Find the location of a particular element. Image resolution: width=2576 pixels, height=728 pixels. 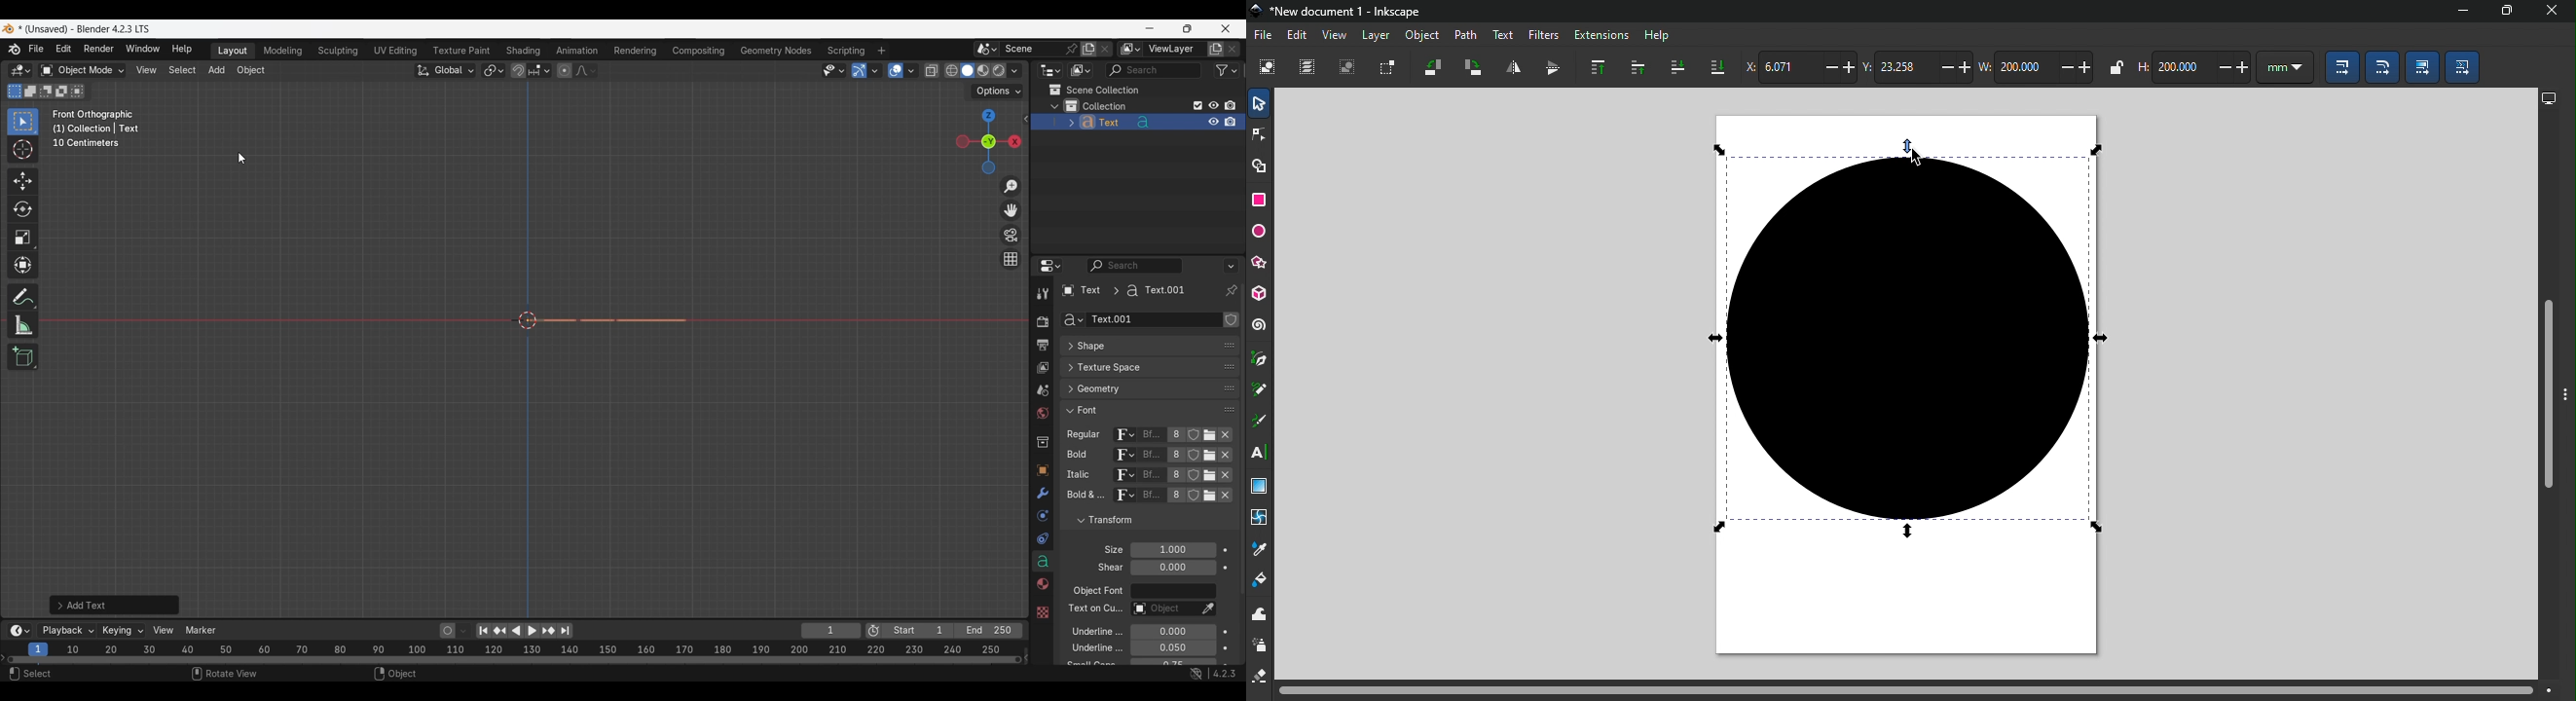

Text on curve is located at coordinates (1163, 609).